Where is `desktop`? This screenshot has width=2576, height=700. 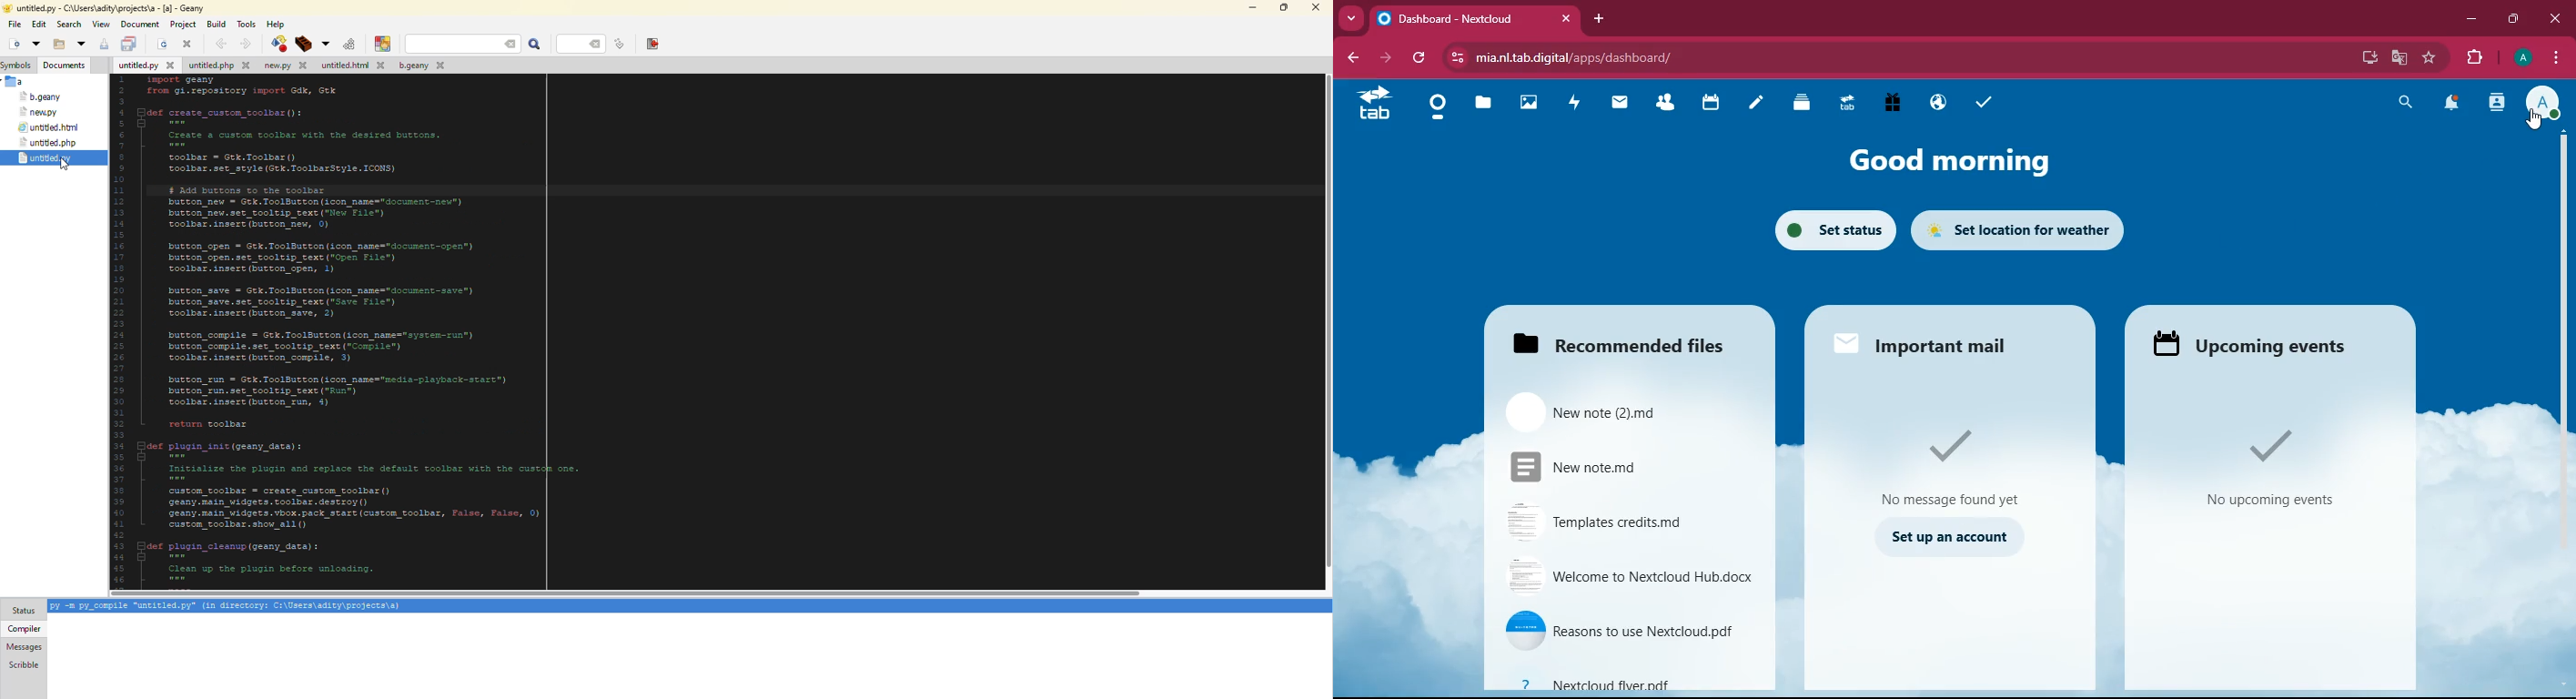 desktop is located at coordinates (2369, 57).